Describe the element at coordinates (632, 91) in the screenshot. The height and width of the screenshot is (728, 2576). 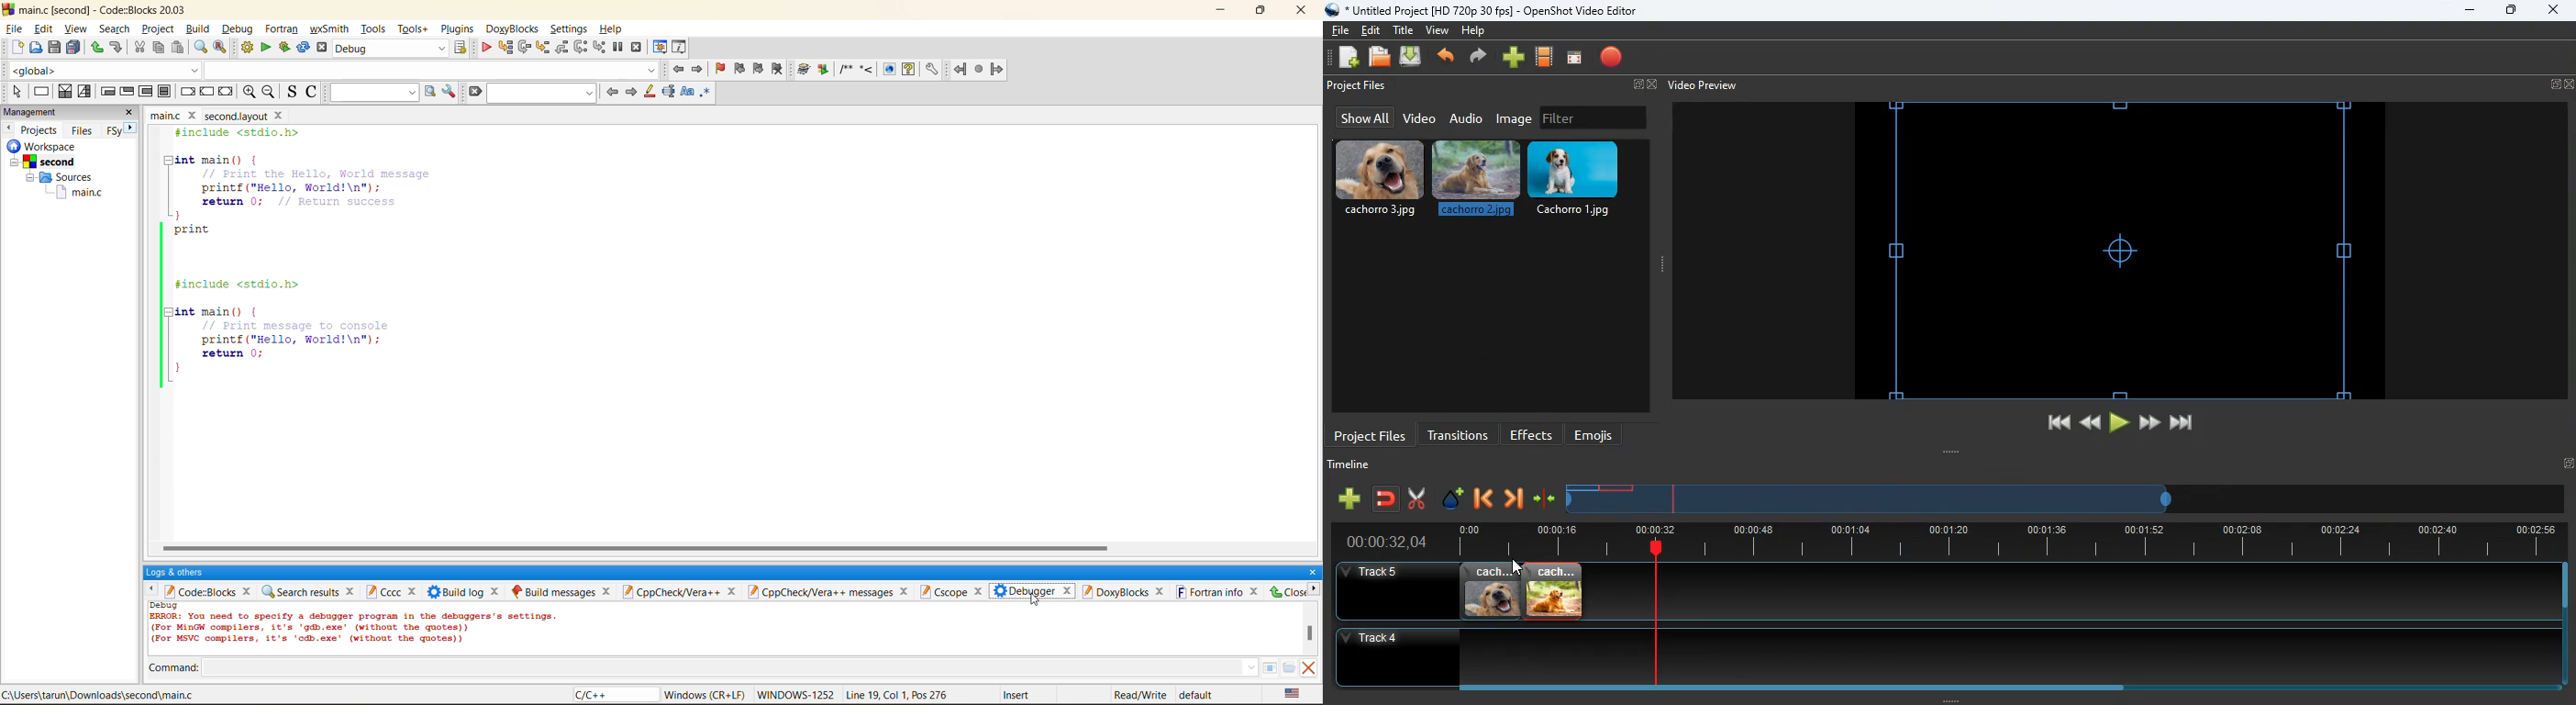
I see `next` at that location.